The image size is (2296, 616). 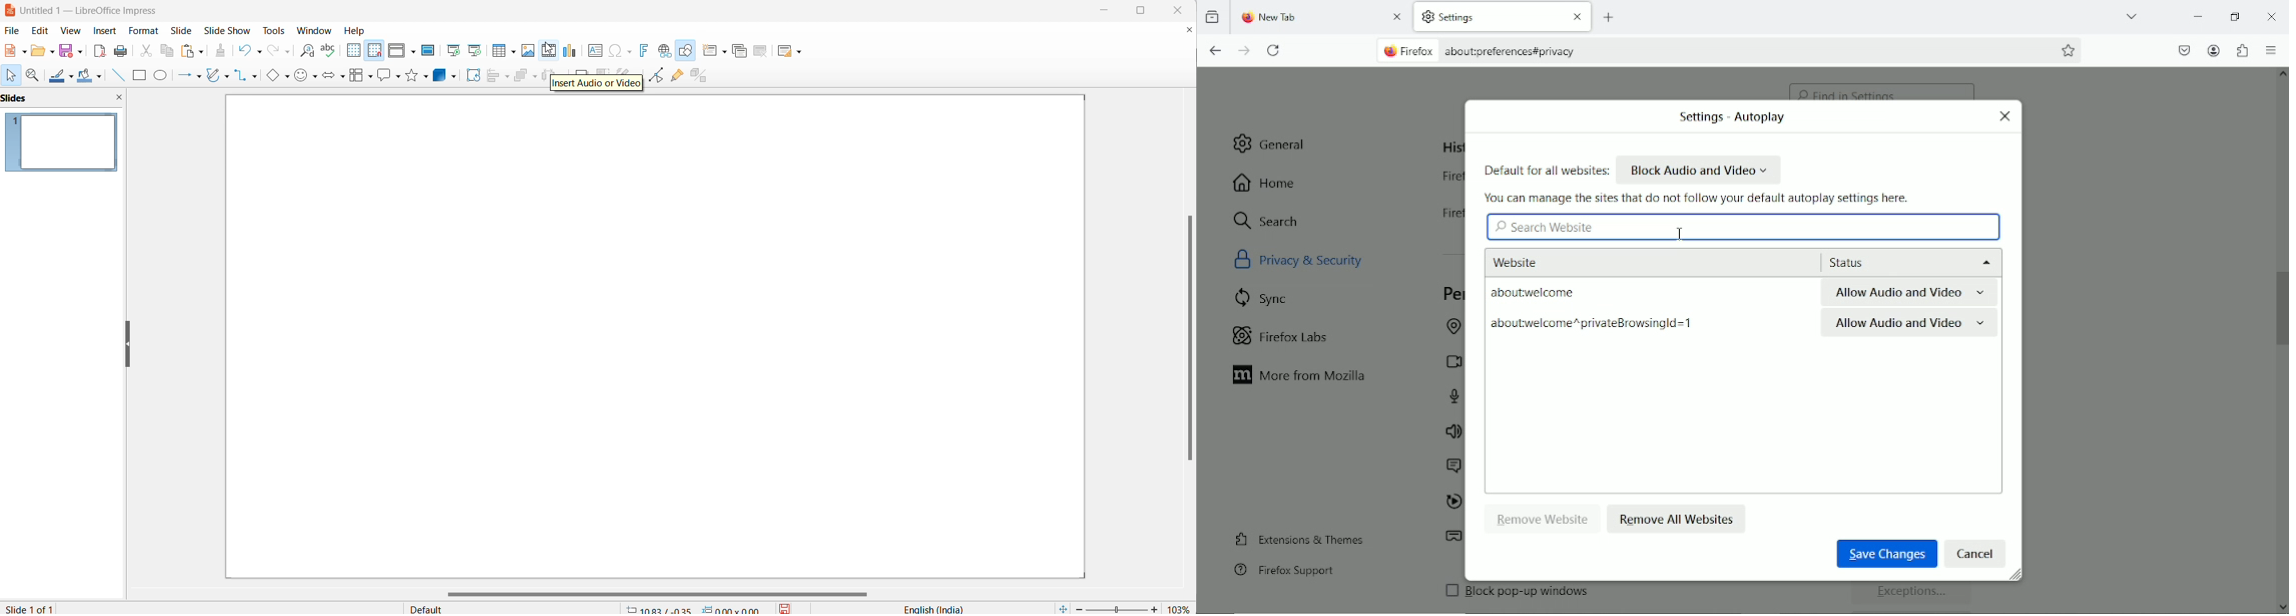 What do you see at coordinates (1444, 218) in the screenshot?
I see `firefox will remember you browsing, download, form and search history.` at bounding box center [1444, 218].